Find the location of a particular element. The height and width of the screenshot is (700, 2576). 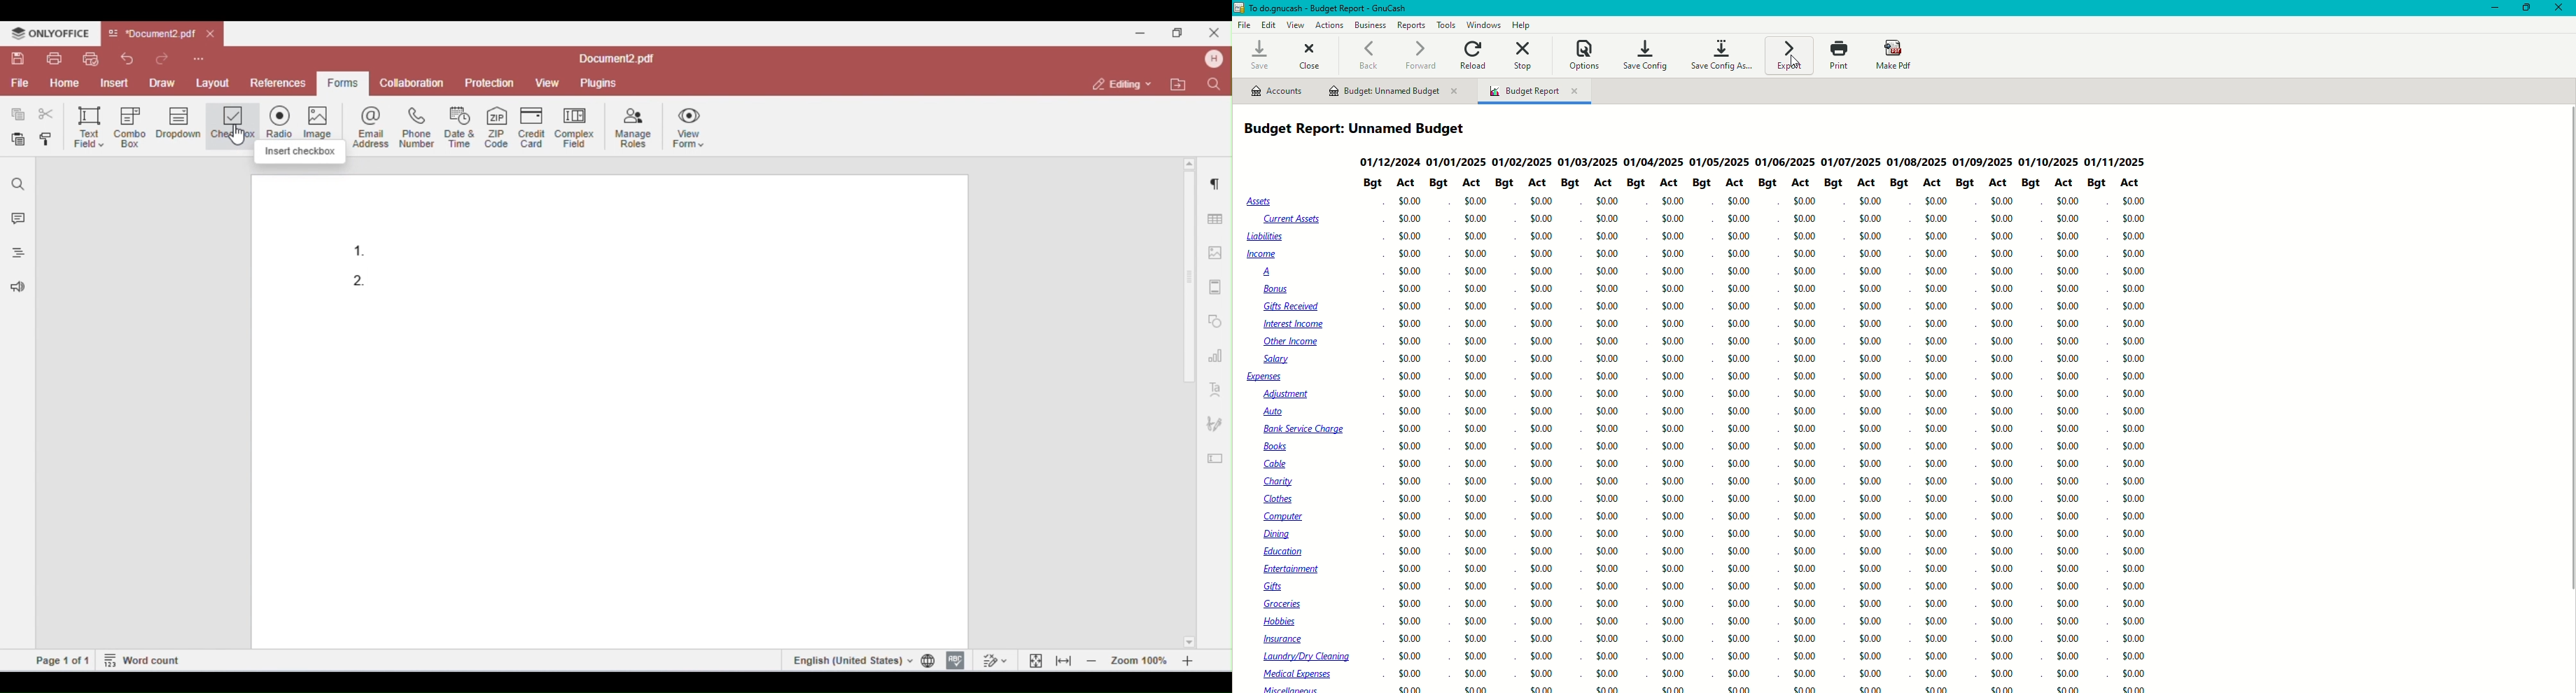

$0.00 is located at coordinates (1476, 605).